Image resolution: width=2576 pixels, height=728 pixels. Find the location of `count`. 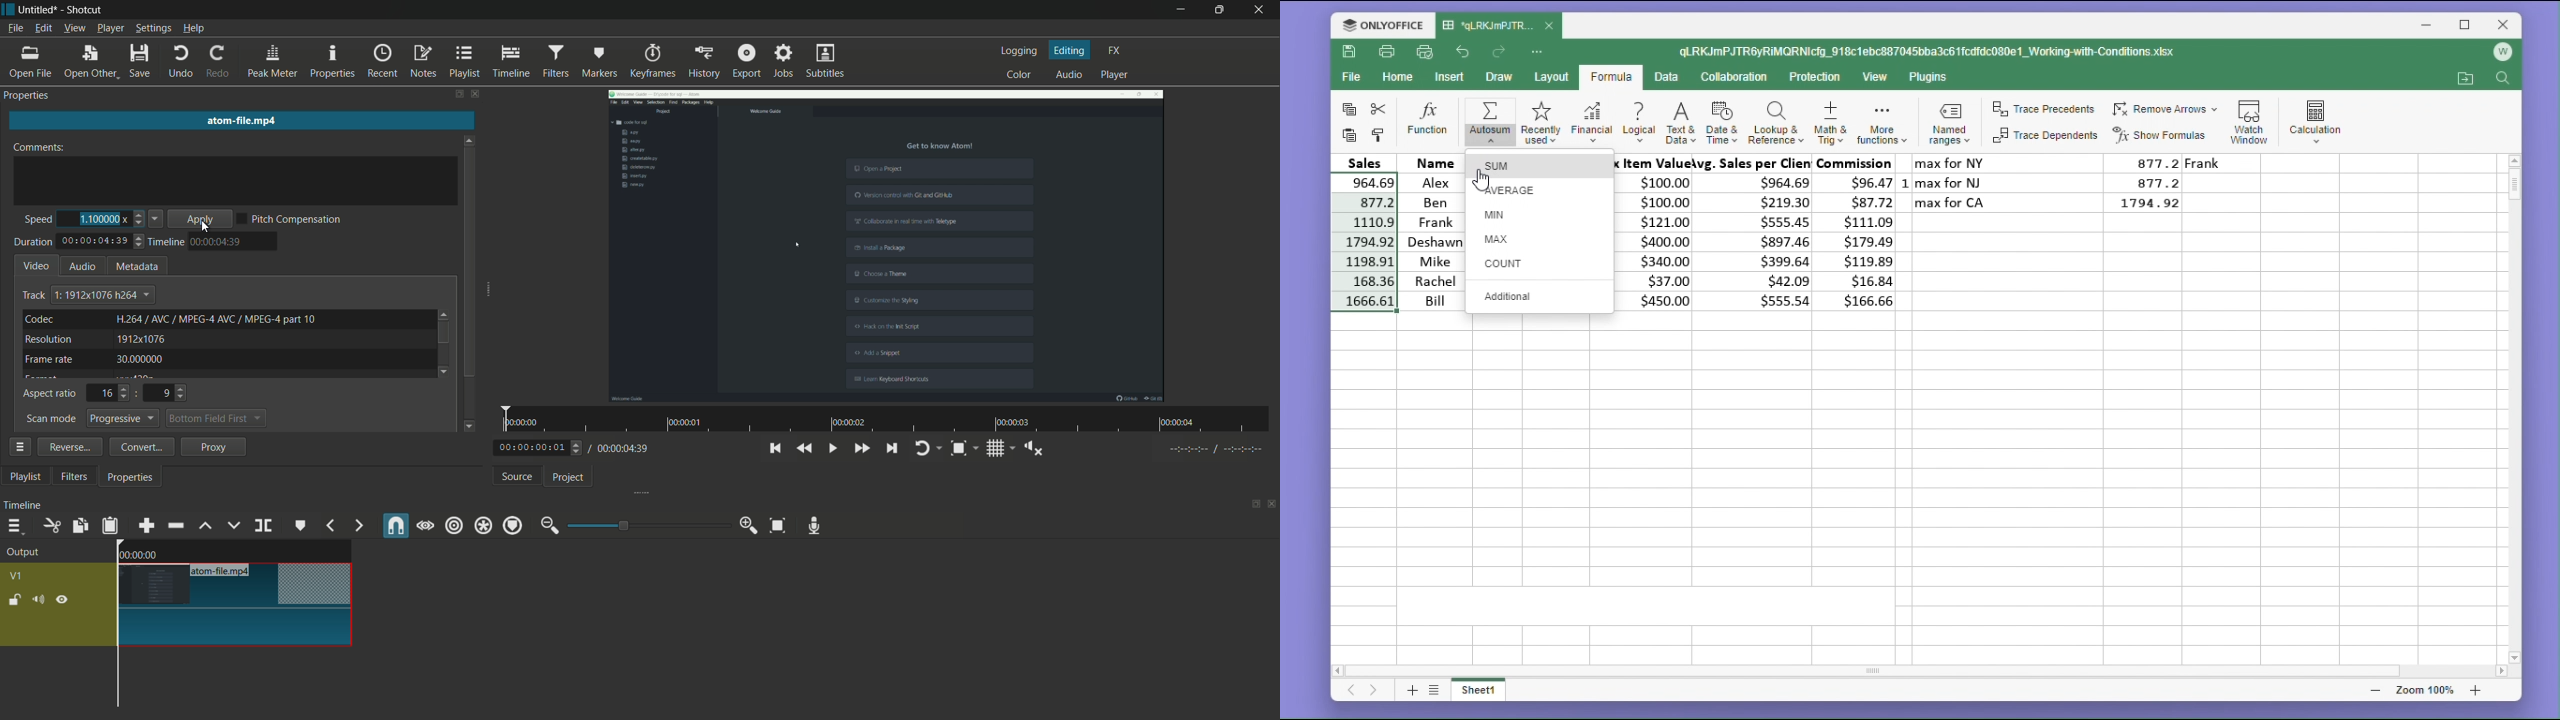

count is located at coordinates (1540, 265).